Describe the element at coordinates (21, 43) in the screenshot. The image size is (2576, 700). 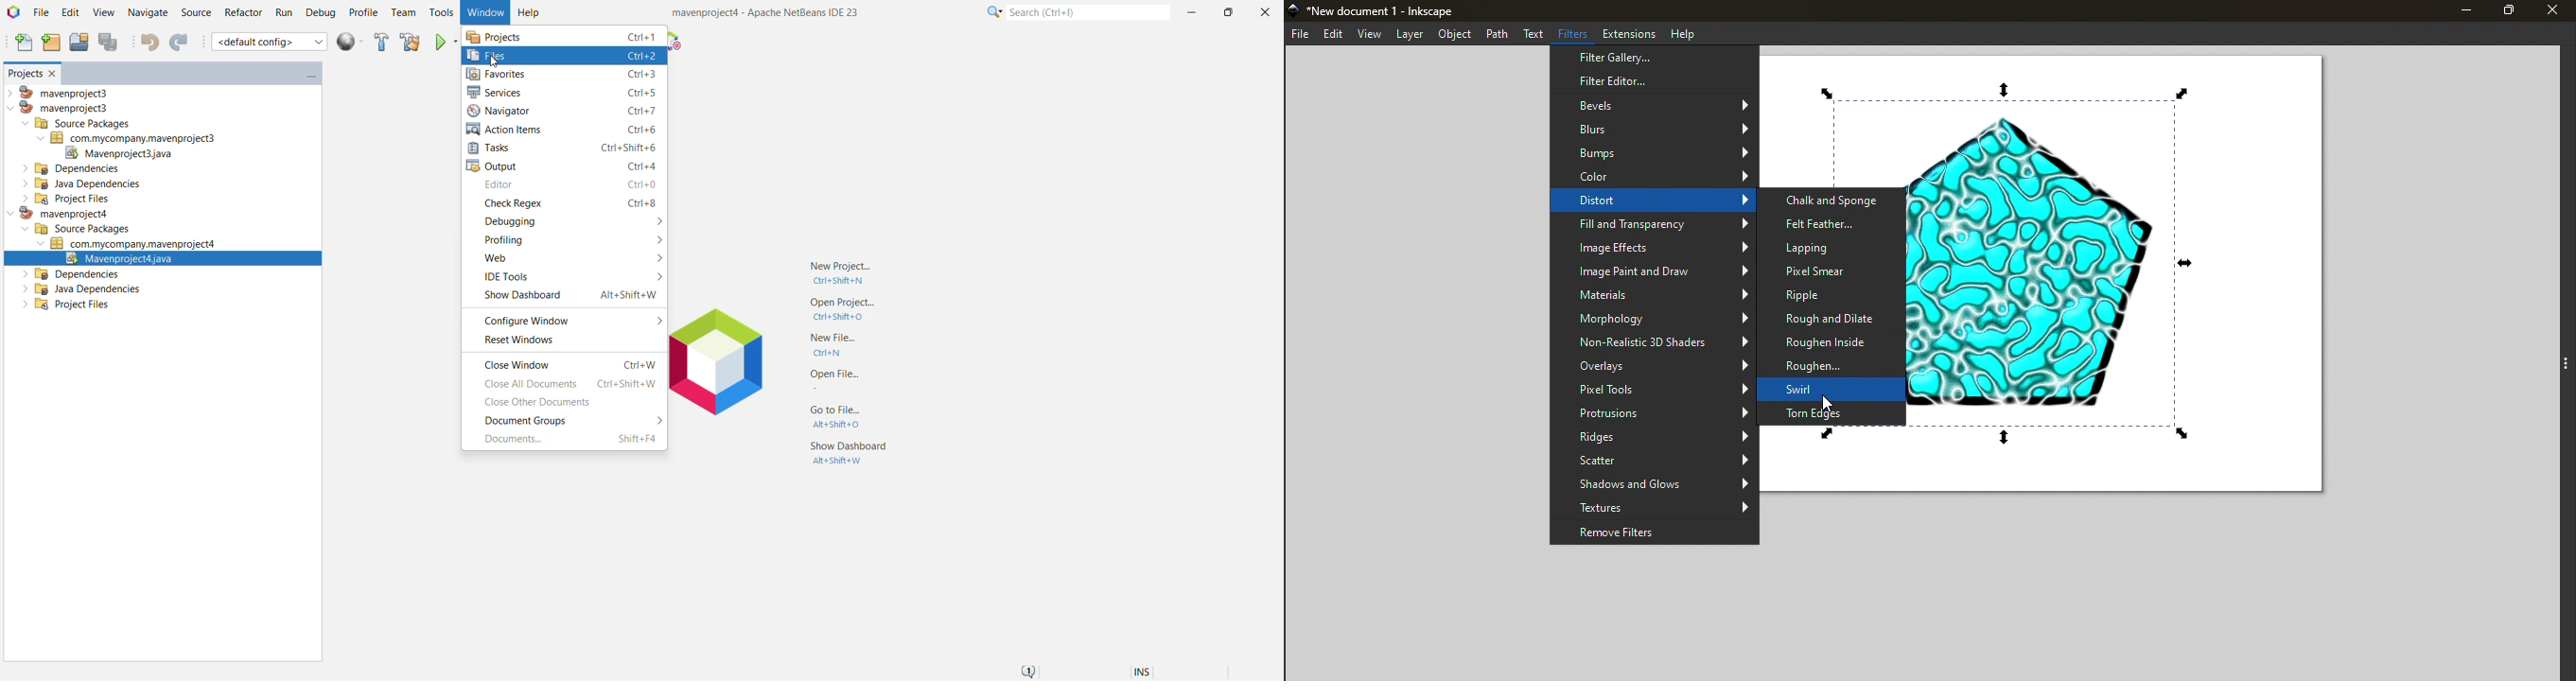
I see `New File` at that location.